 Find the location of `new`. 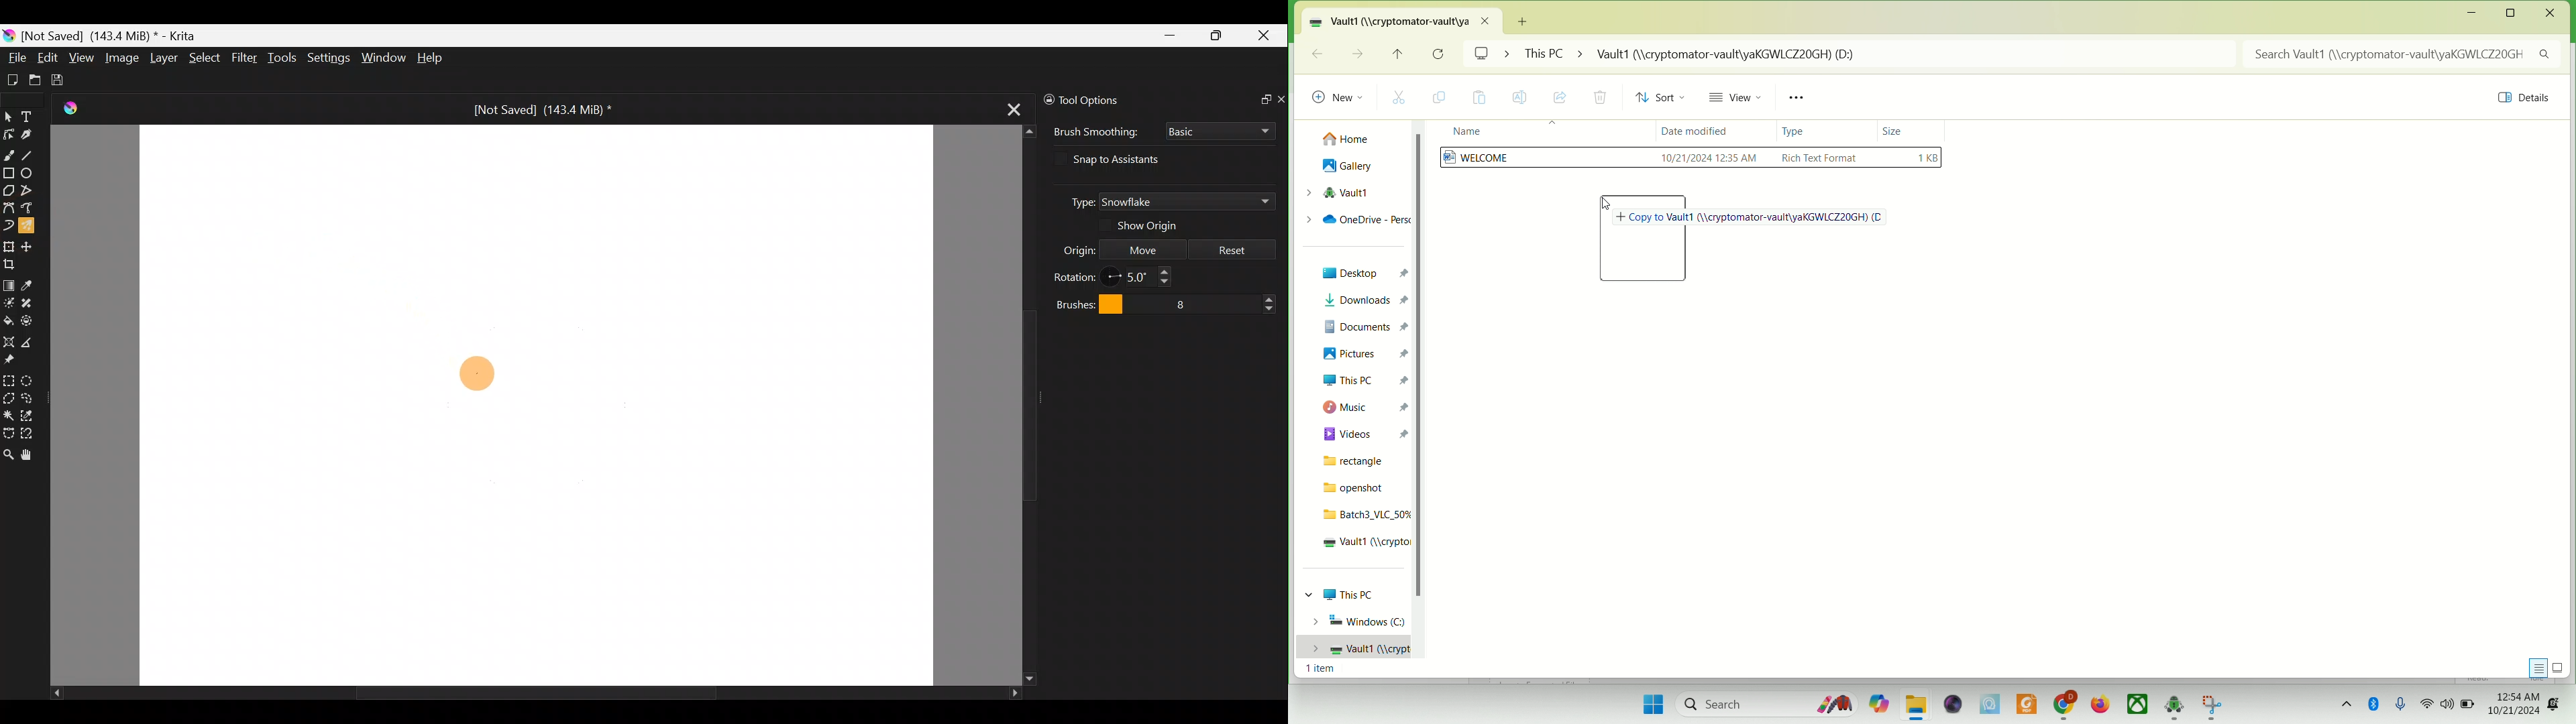

new is located at coordinates (1338, 94).